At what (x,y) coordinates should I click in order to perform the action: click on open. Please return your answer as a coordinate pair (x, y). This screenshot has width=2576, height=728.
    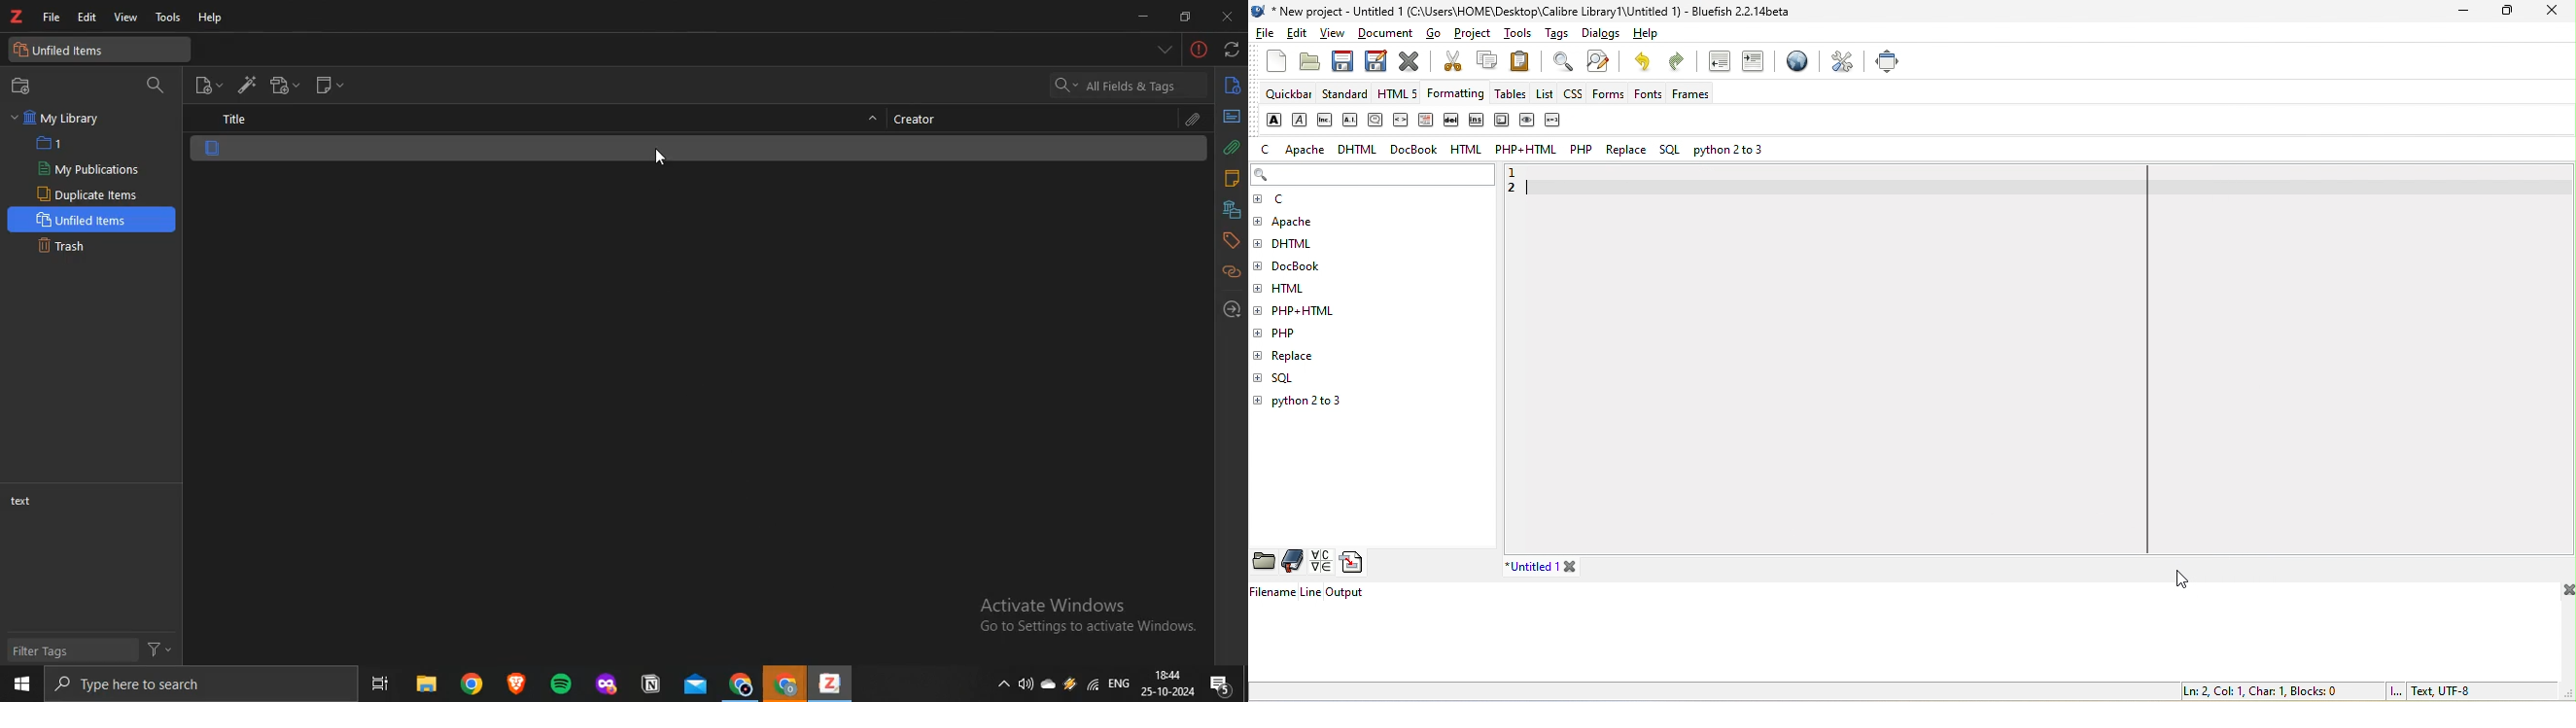
    Looking at the image, I should click on (1308, 65).